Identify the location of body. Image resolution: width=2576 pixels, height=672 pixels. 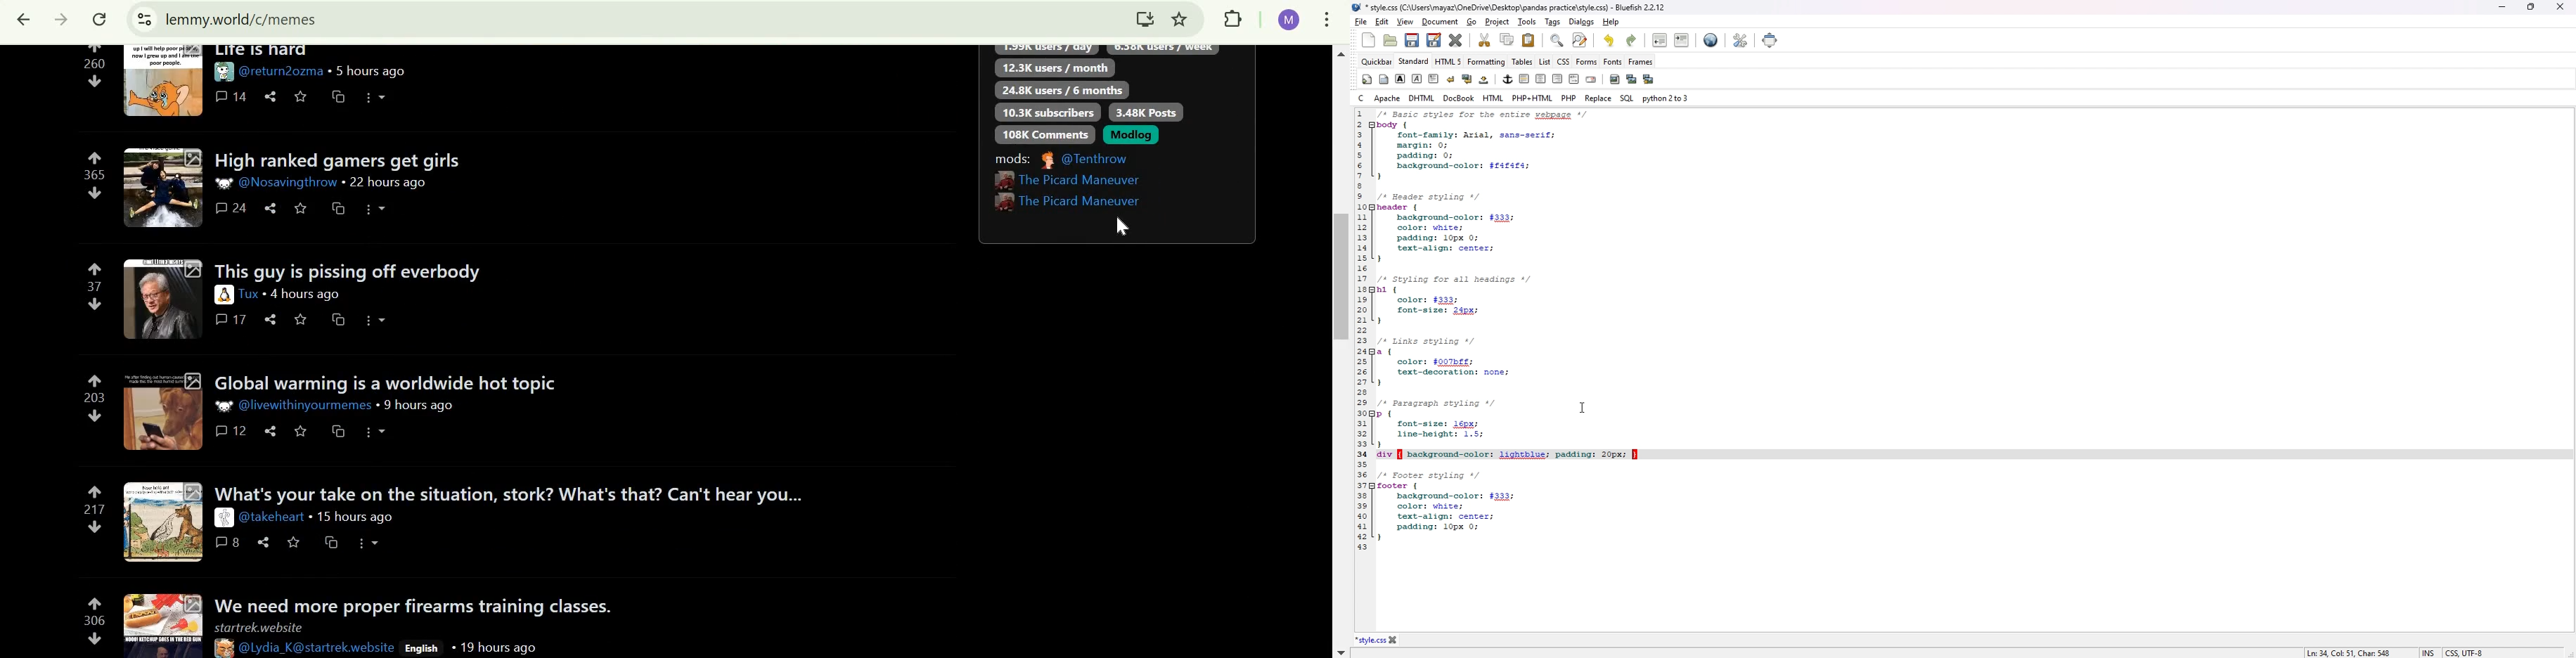
(1384, 80).